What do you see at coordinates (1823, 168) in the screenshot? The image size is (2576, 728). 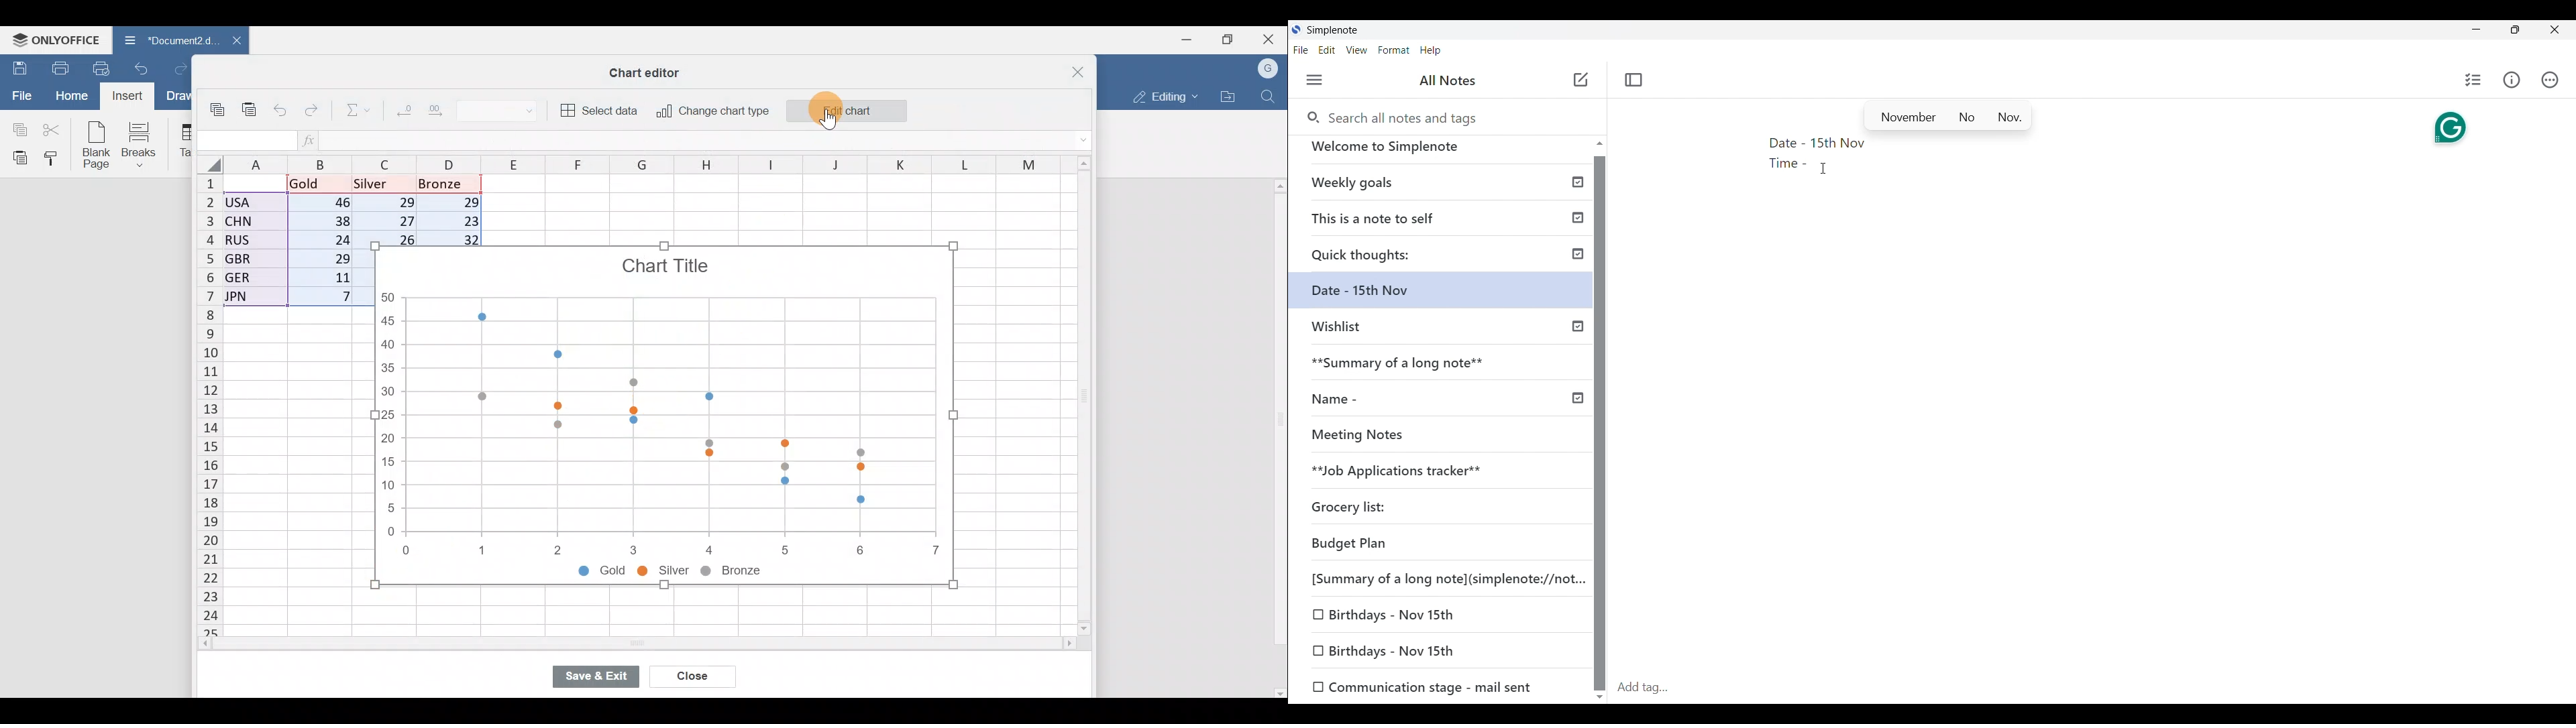 I see `Cursor clicking on space next to time` at bounding box center [1823, 168].